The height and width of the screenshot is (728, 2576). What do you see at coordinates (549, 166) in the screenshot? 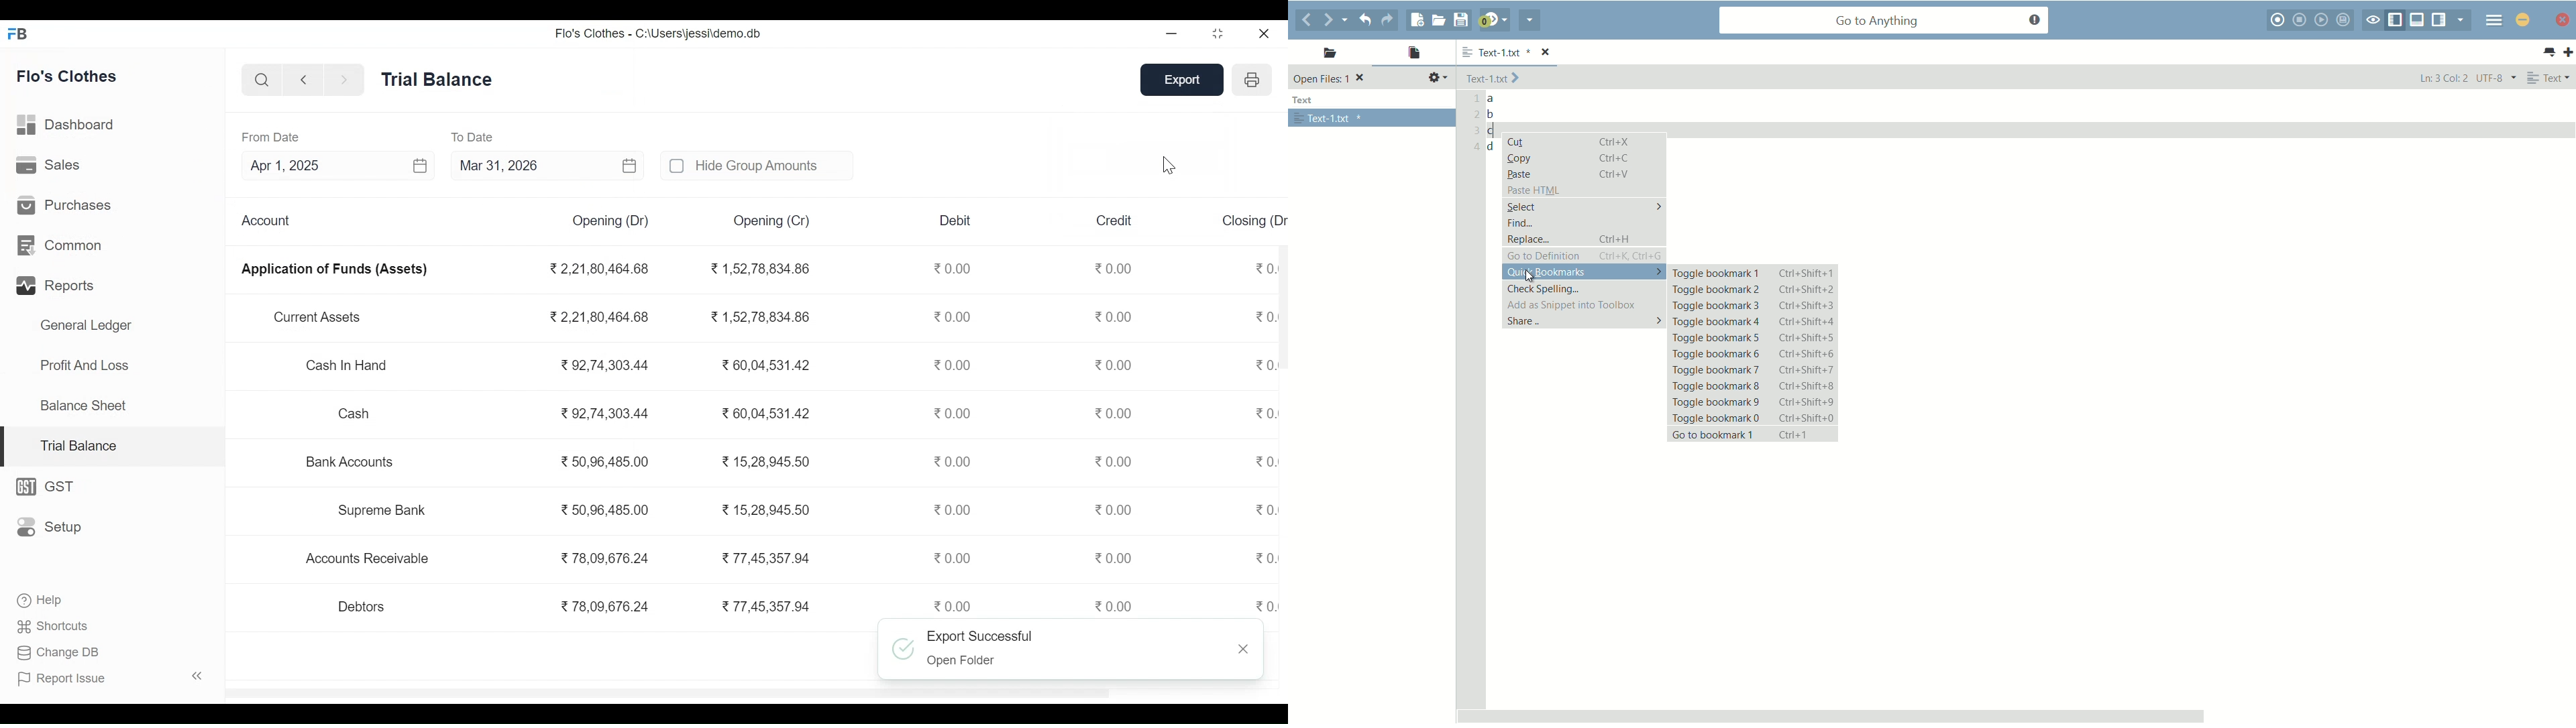
I see `Mar 31, 2026` at bounding box center [549, 166].